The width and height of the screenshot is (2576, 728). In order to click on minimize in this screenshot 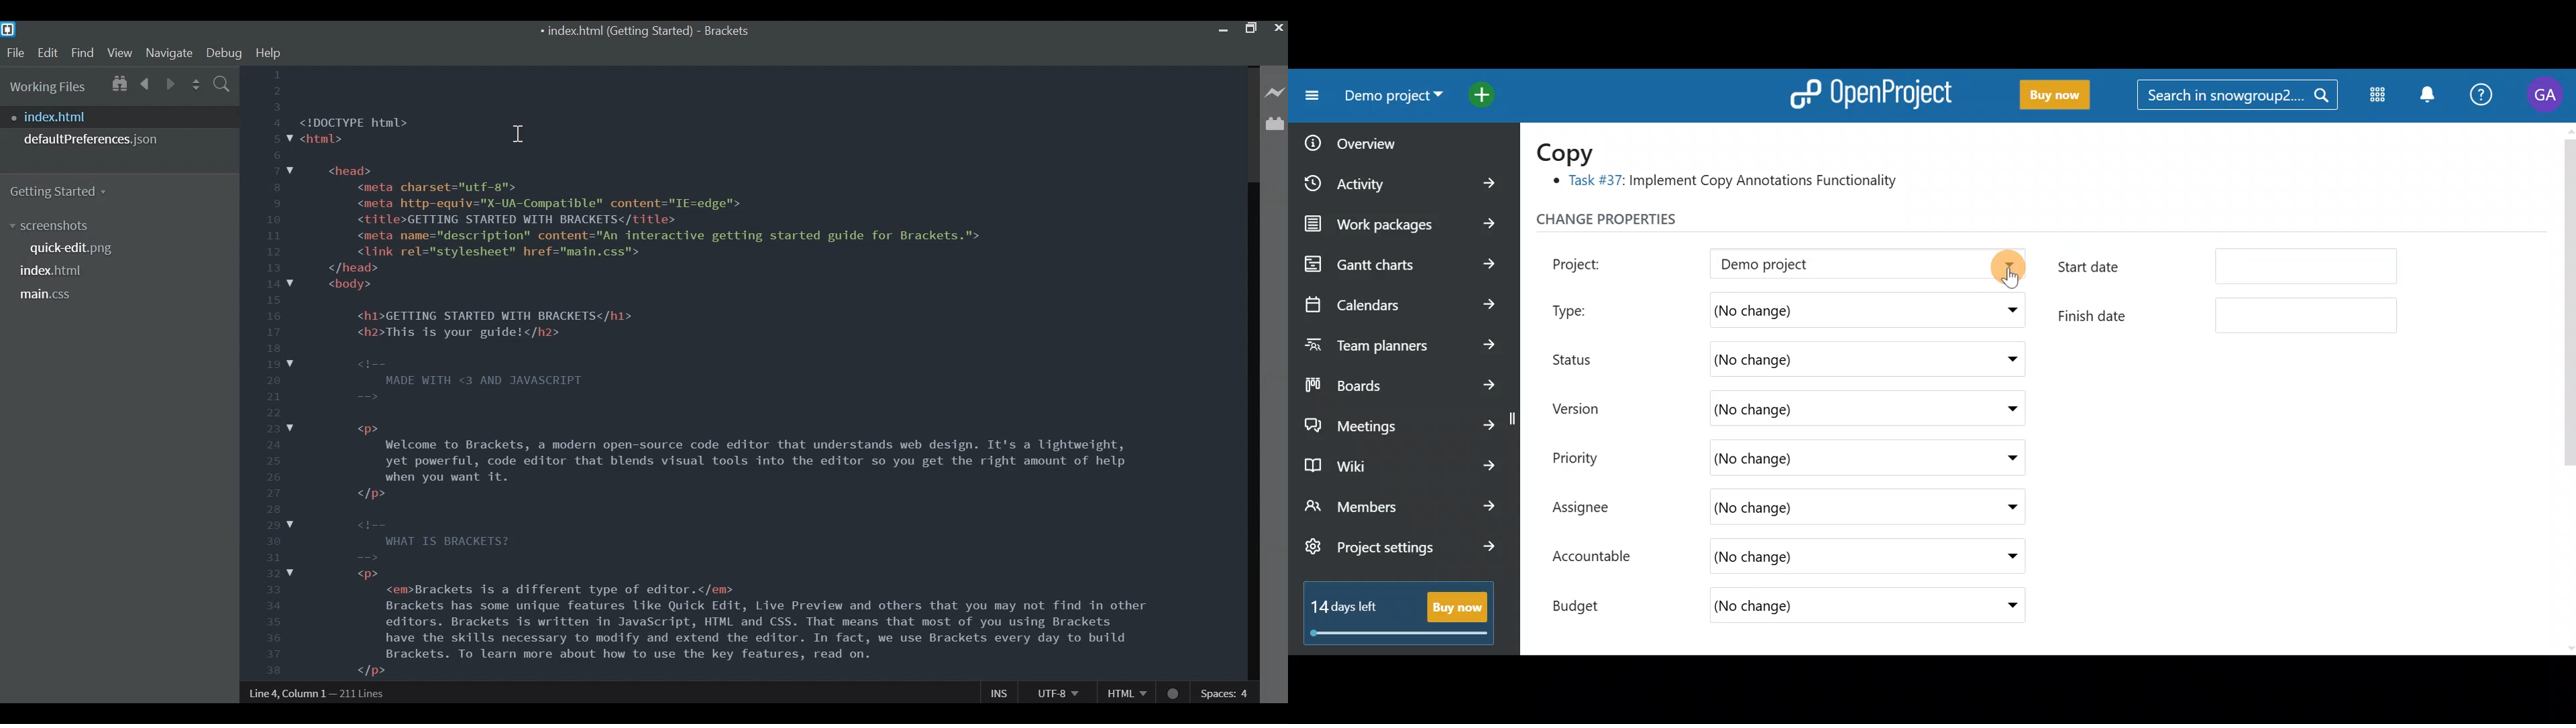, I will do `click(1223, 28)`.